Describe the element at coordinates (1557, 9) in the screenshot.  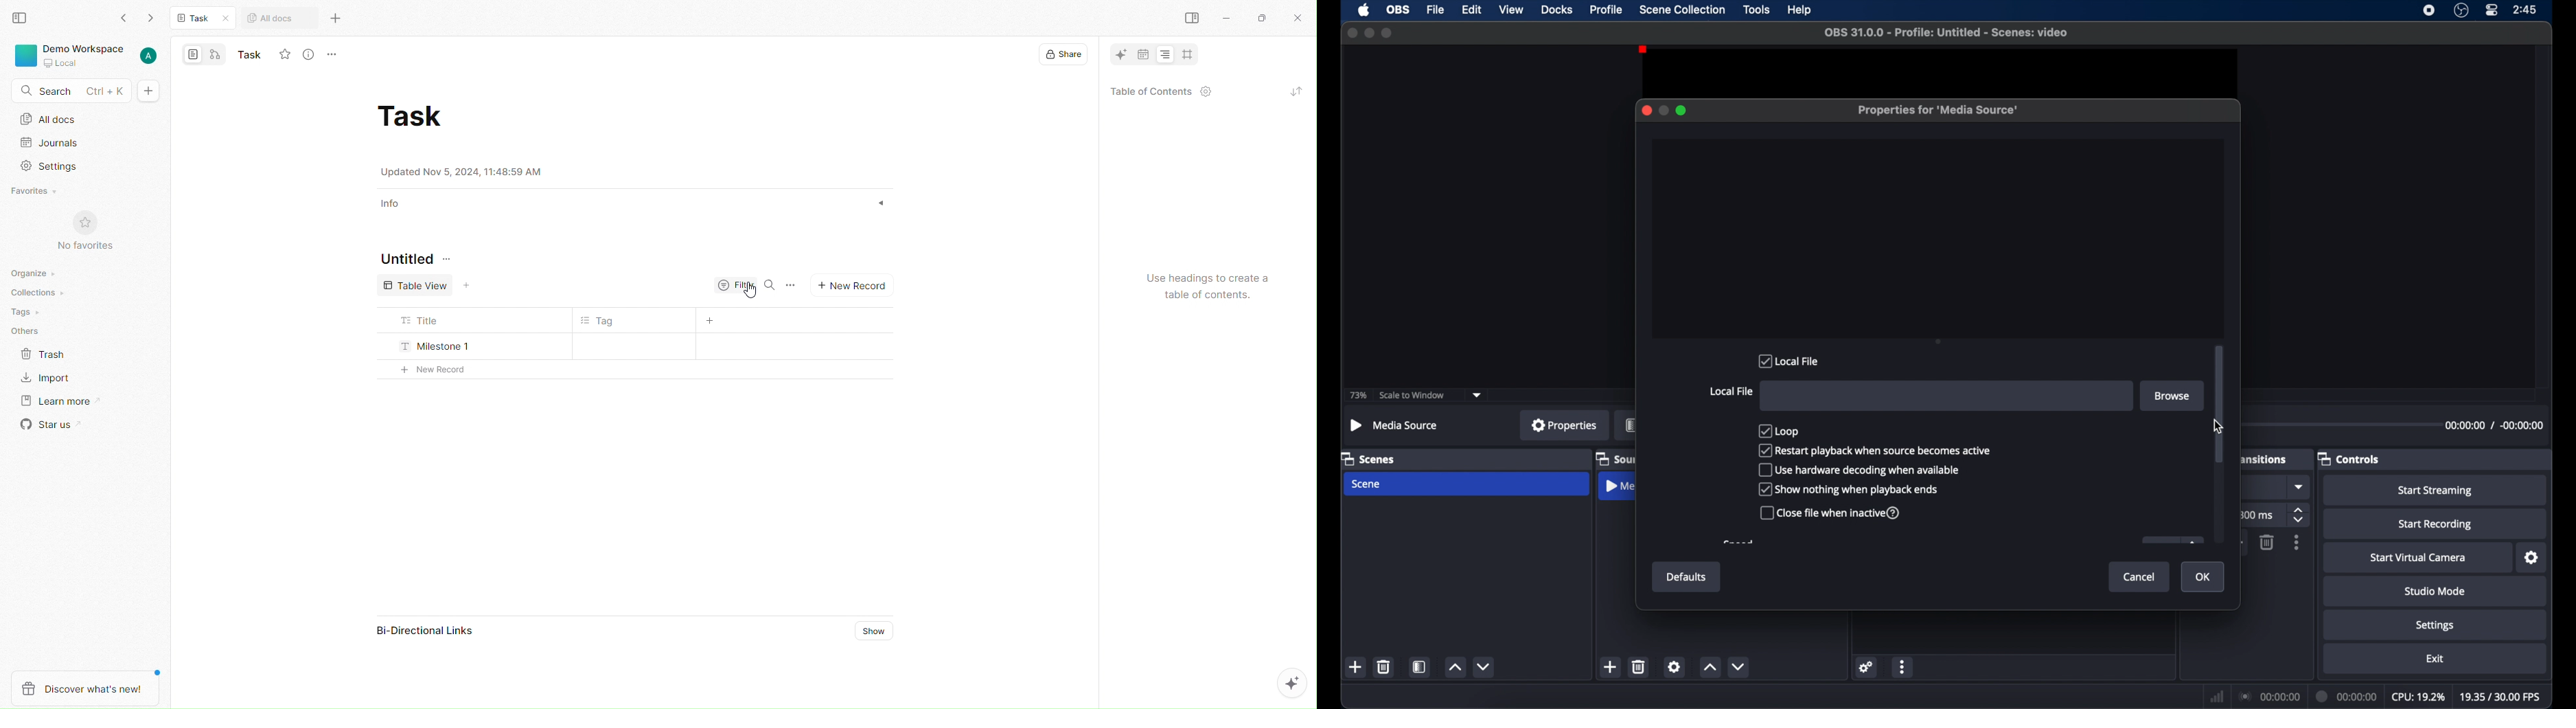
I see `docks` at that location.